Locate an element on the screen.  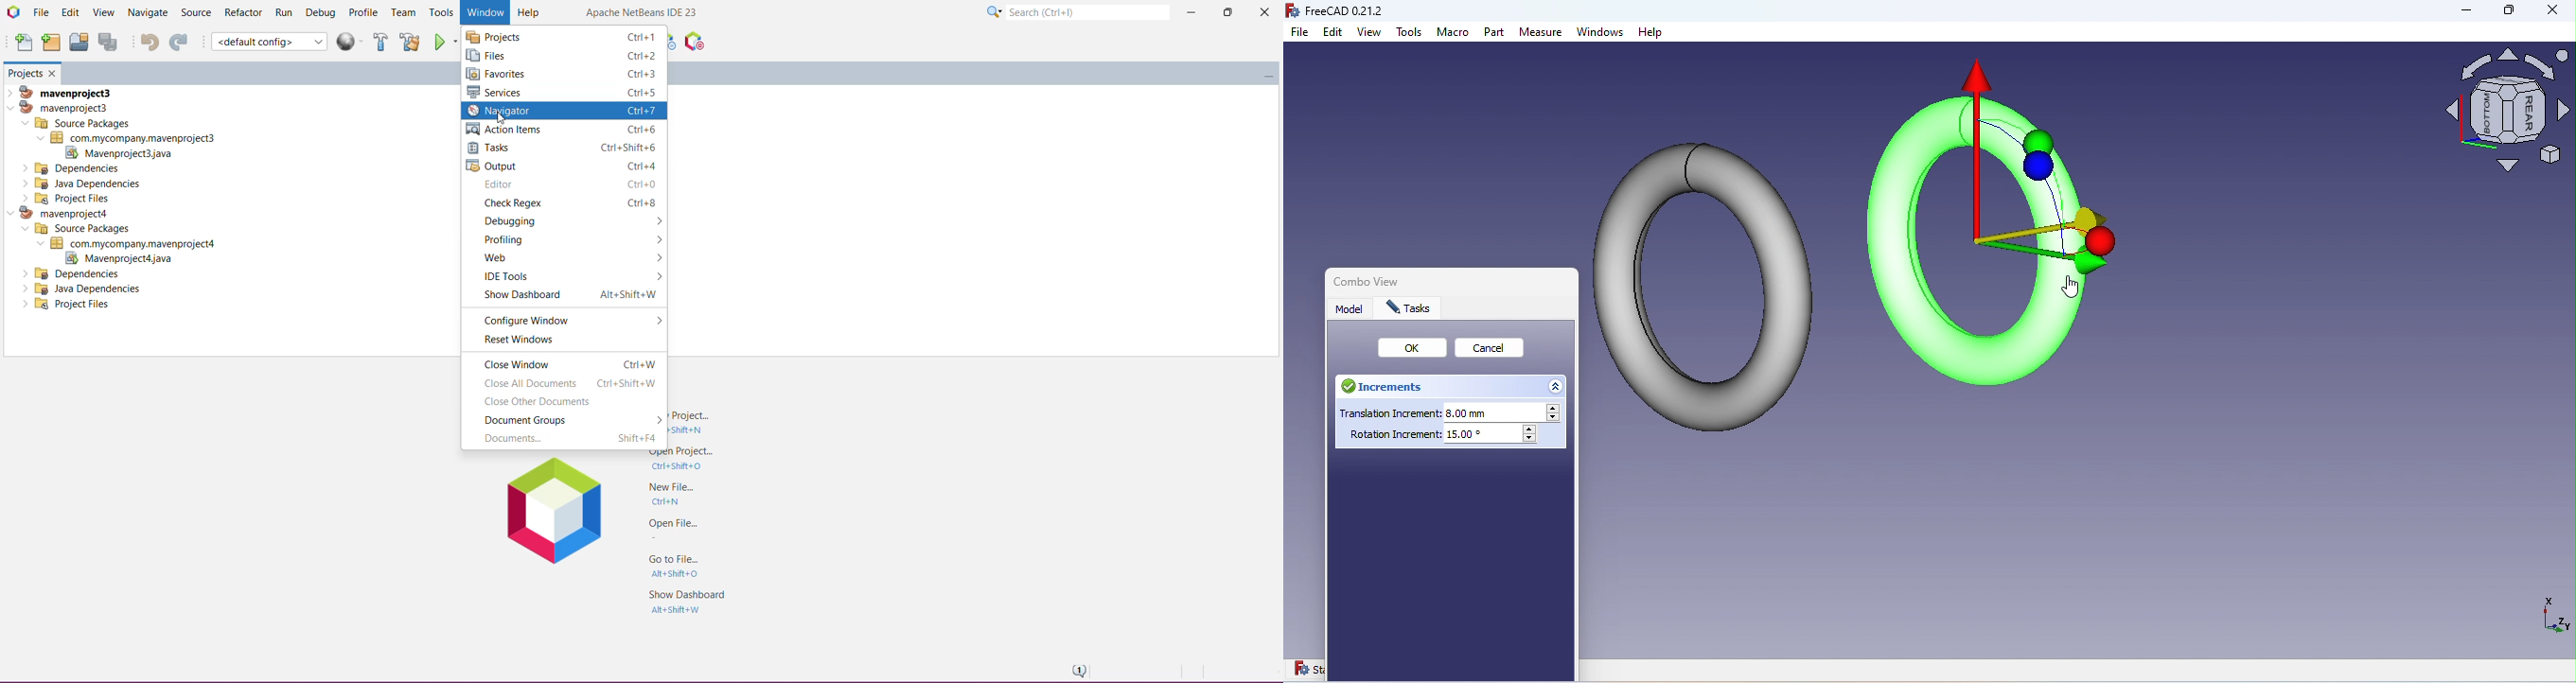
Java Dependencies is located at coordinates (85, 289).